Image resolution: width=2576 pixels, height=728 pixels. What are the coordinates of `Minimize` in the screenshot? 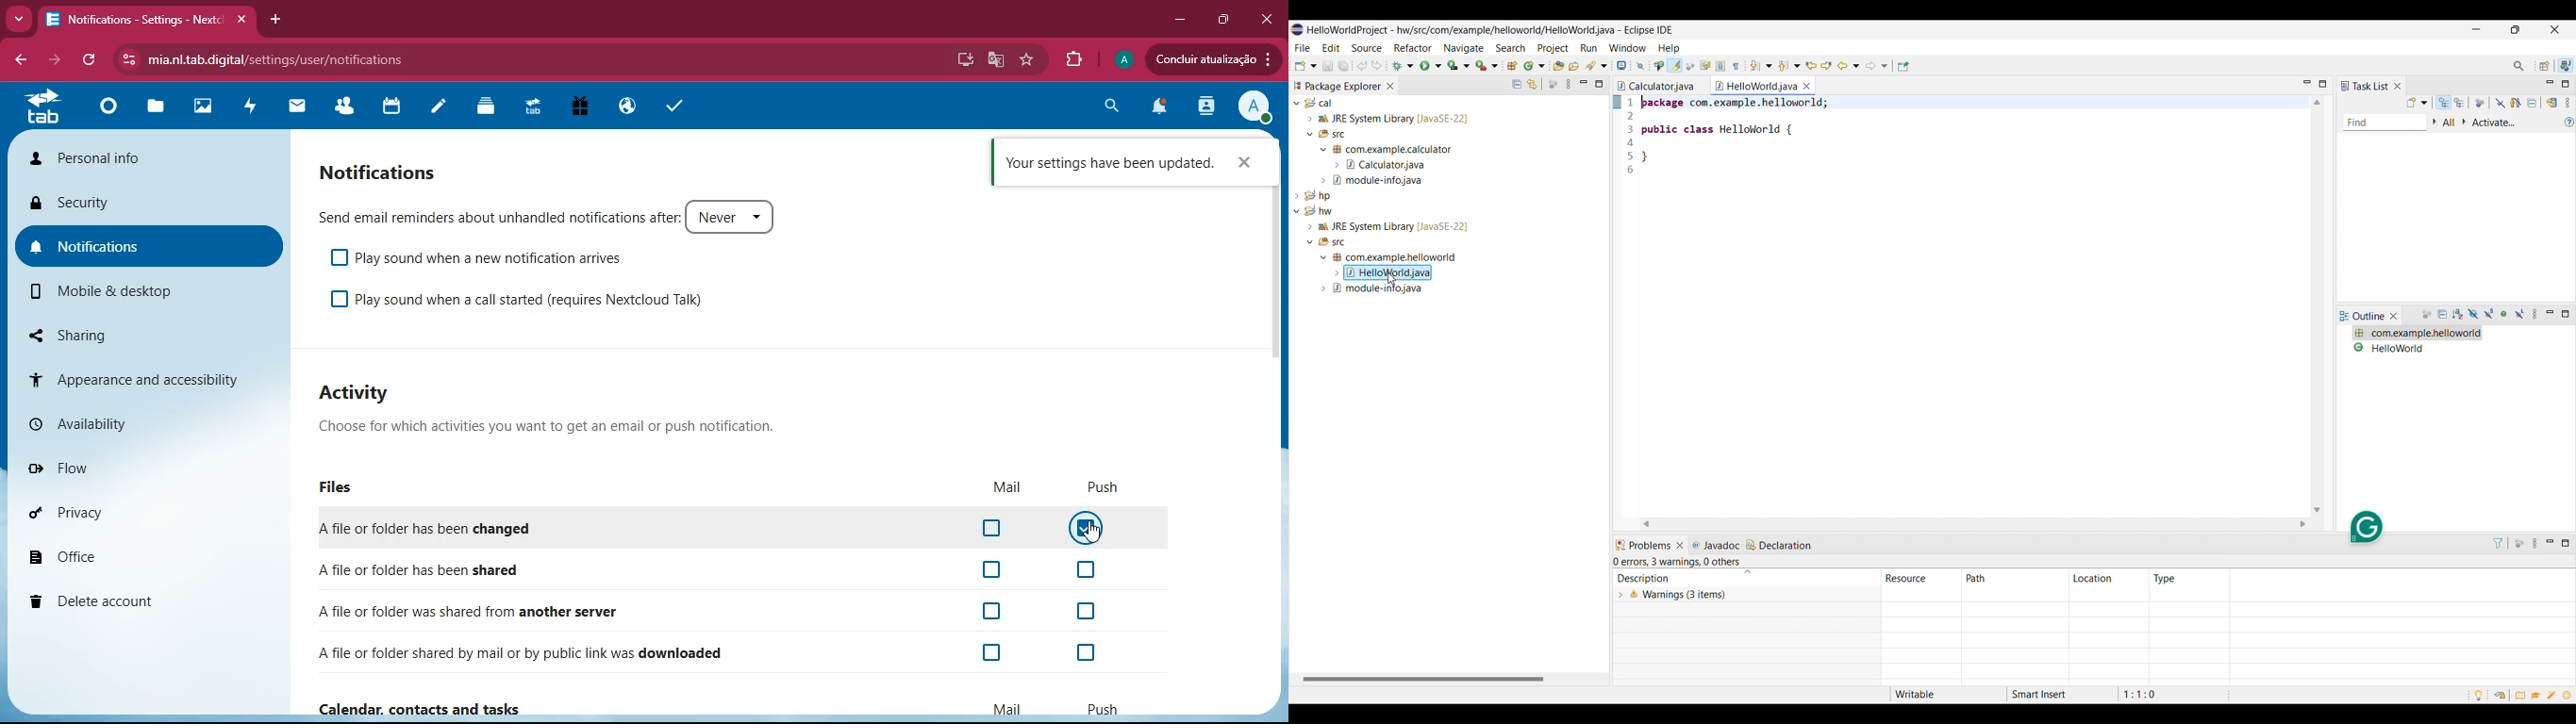 It's located at (2551, 544).